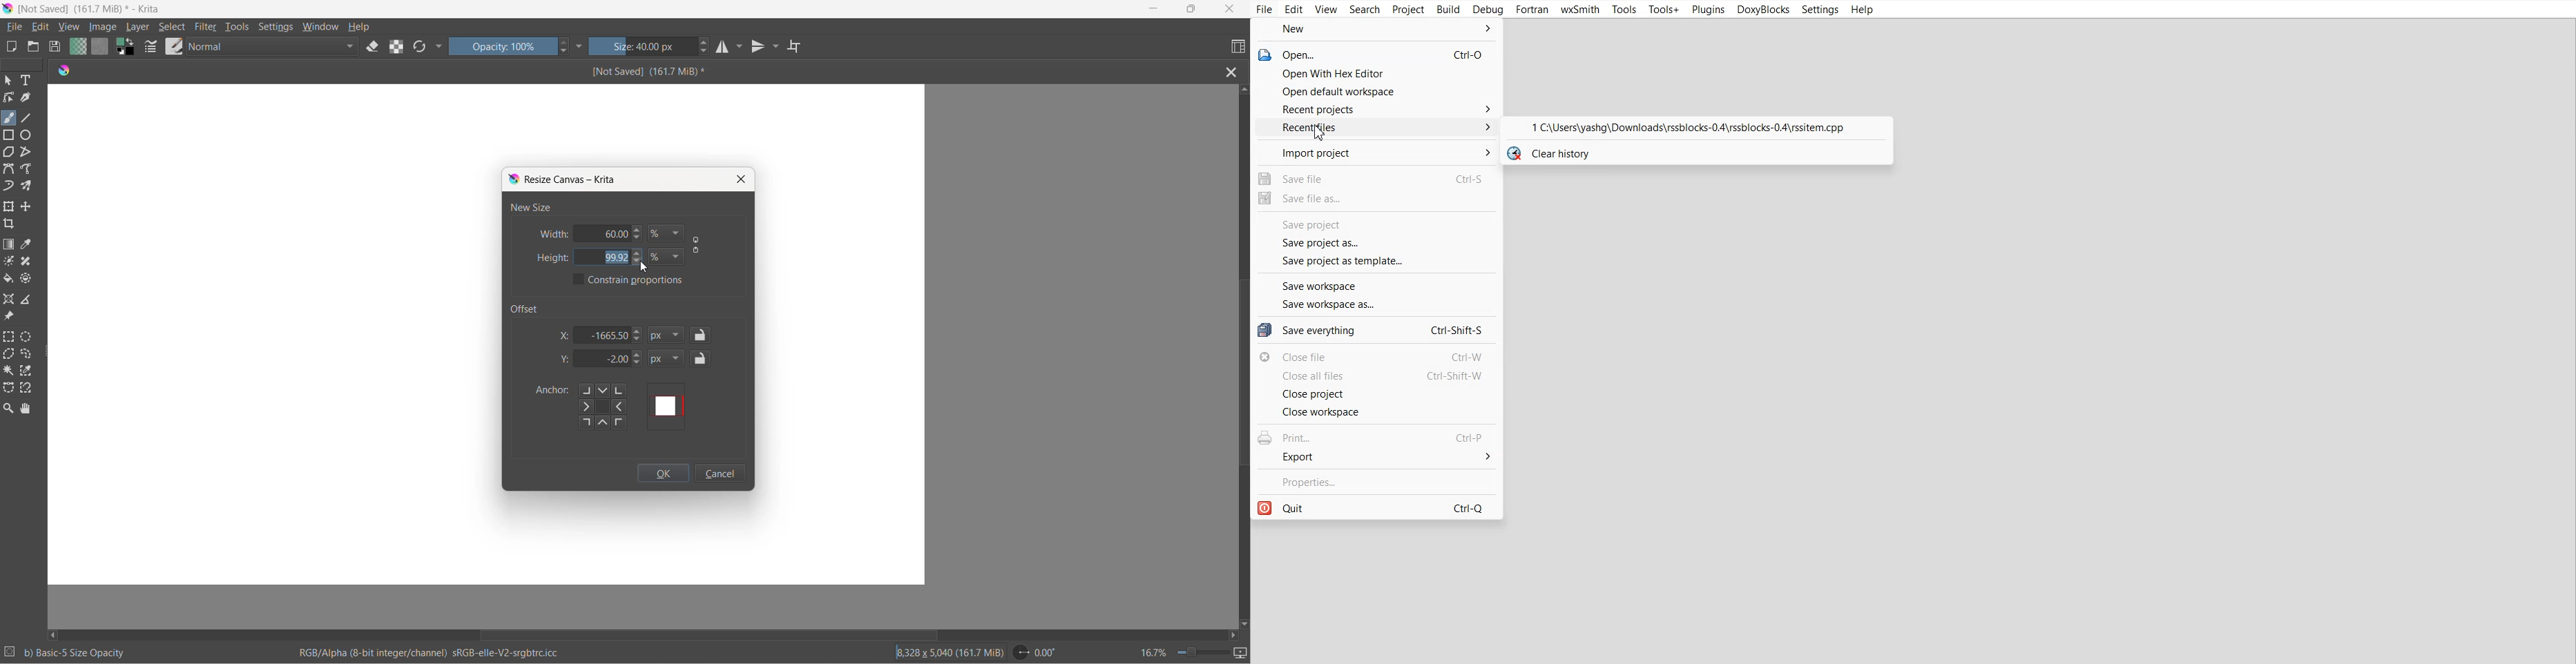 The image size is (2576, 672). Describe the element at coordinates (604, 335) in the screenshot. I see `offset x-axis value box` at that location.